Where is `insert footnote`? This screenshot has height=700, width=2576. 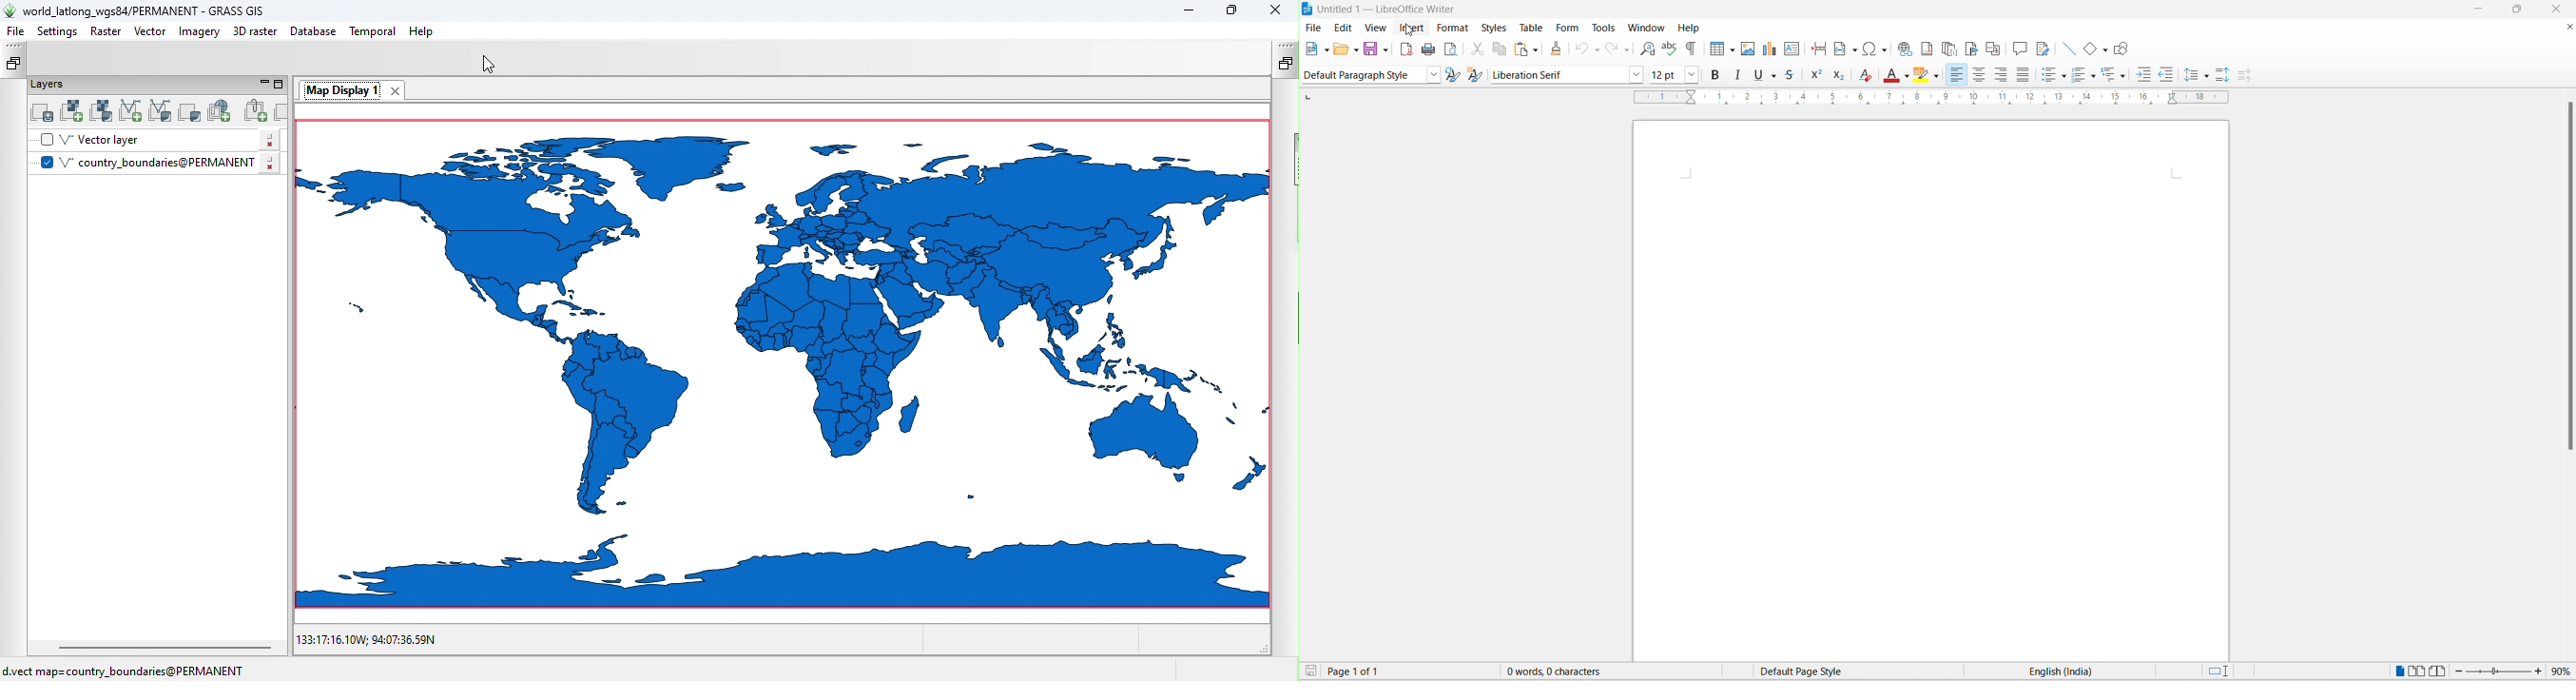 insert footnote is located at coordinates (1928, 48).